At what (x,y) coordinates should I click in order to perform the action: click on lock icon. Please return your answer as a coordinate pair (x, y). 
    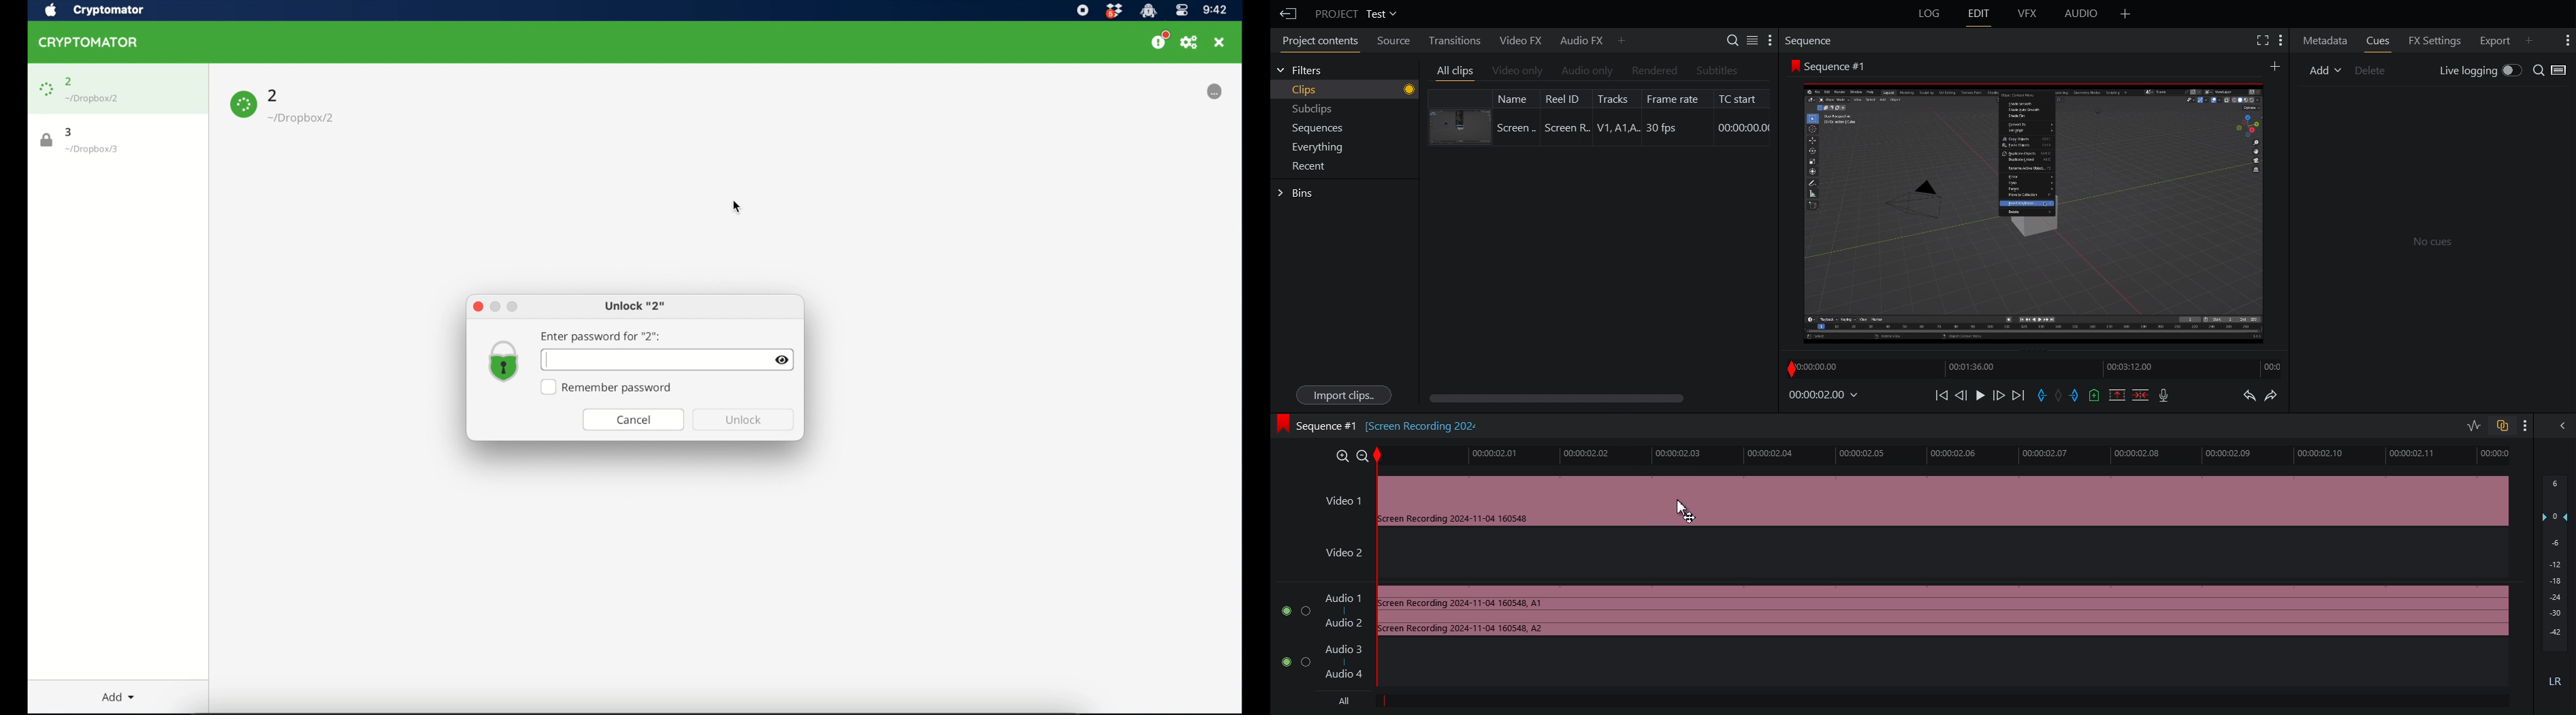
    Looking at the image, I should click on (47, 140).